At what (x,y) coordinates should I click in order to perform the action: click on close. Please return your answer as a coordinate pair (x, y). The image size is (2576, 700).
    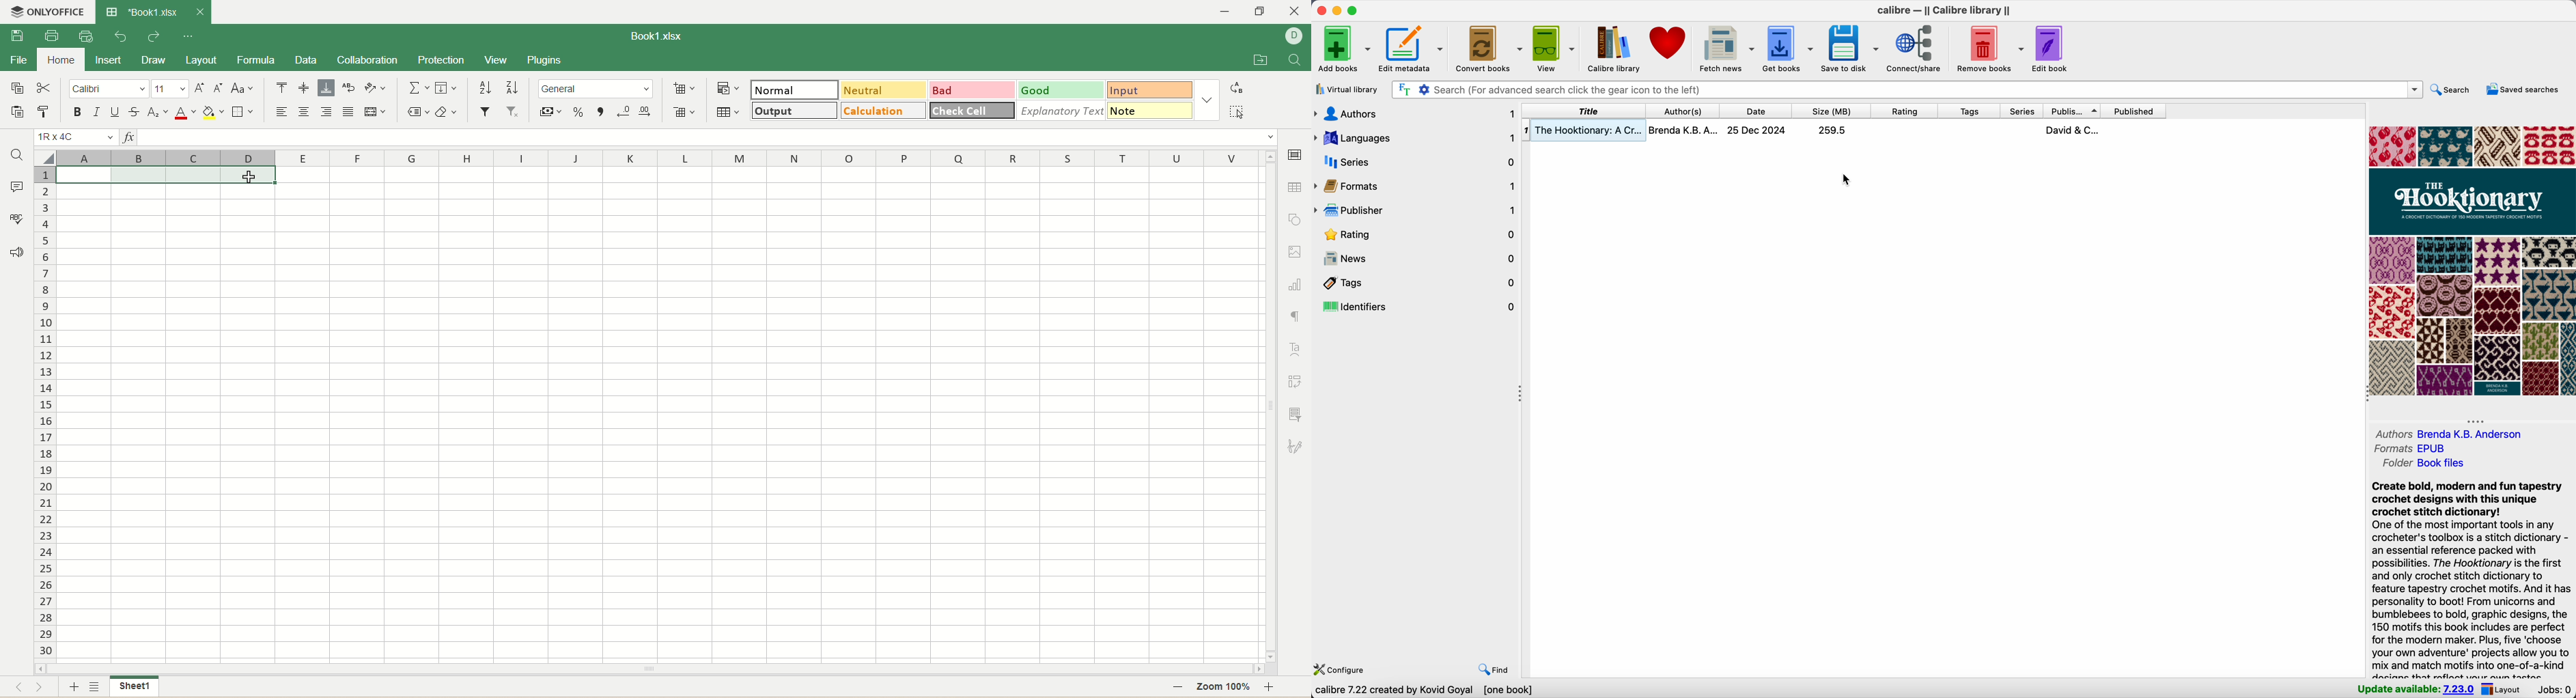
    Looking at the image, I should click on (1296, 10).